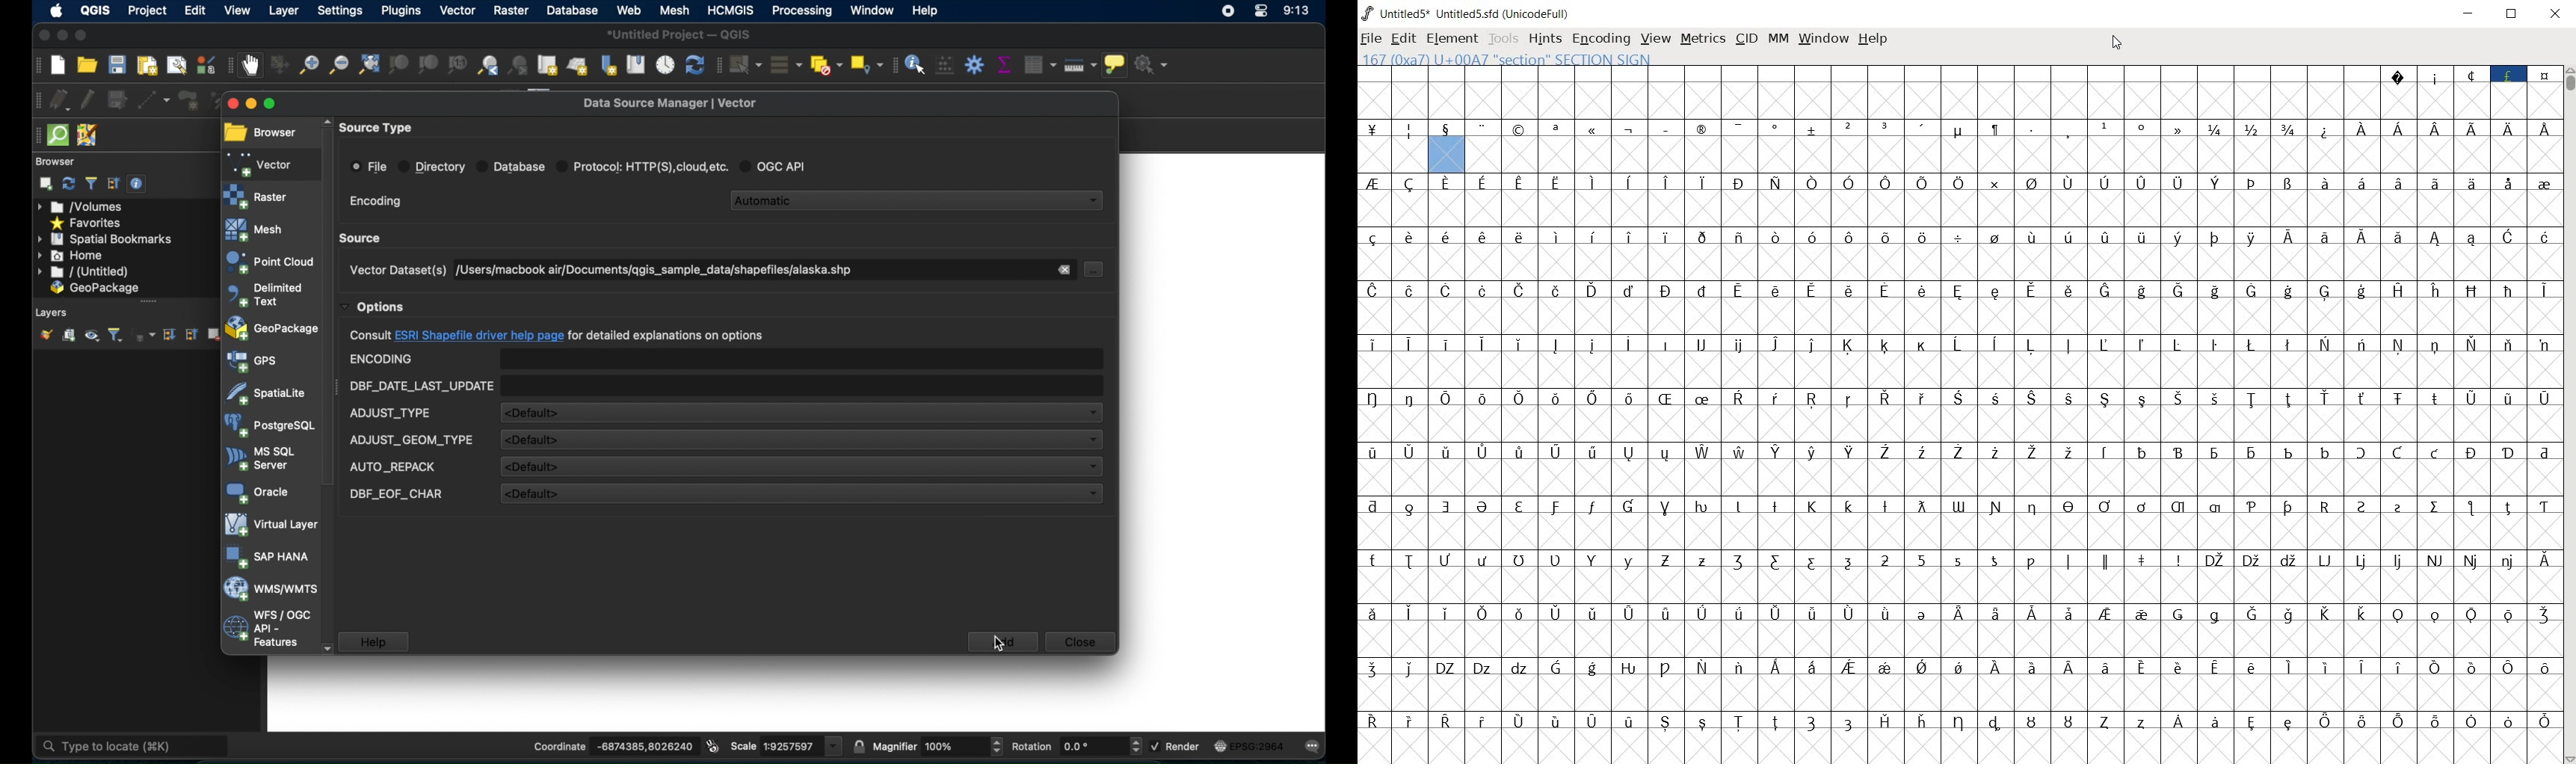 The width and height of the screenshot is (2576, 784). What do you see at coordinates (1503, 39) in the screenshot?
I see `TOOLS` at bounding box center [1503, 39].